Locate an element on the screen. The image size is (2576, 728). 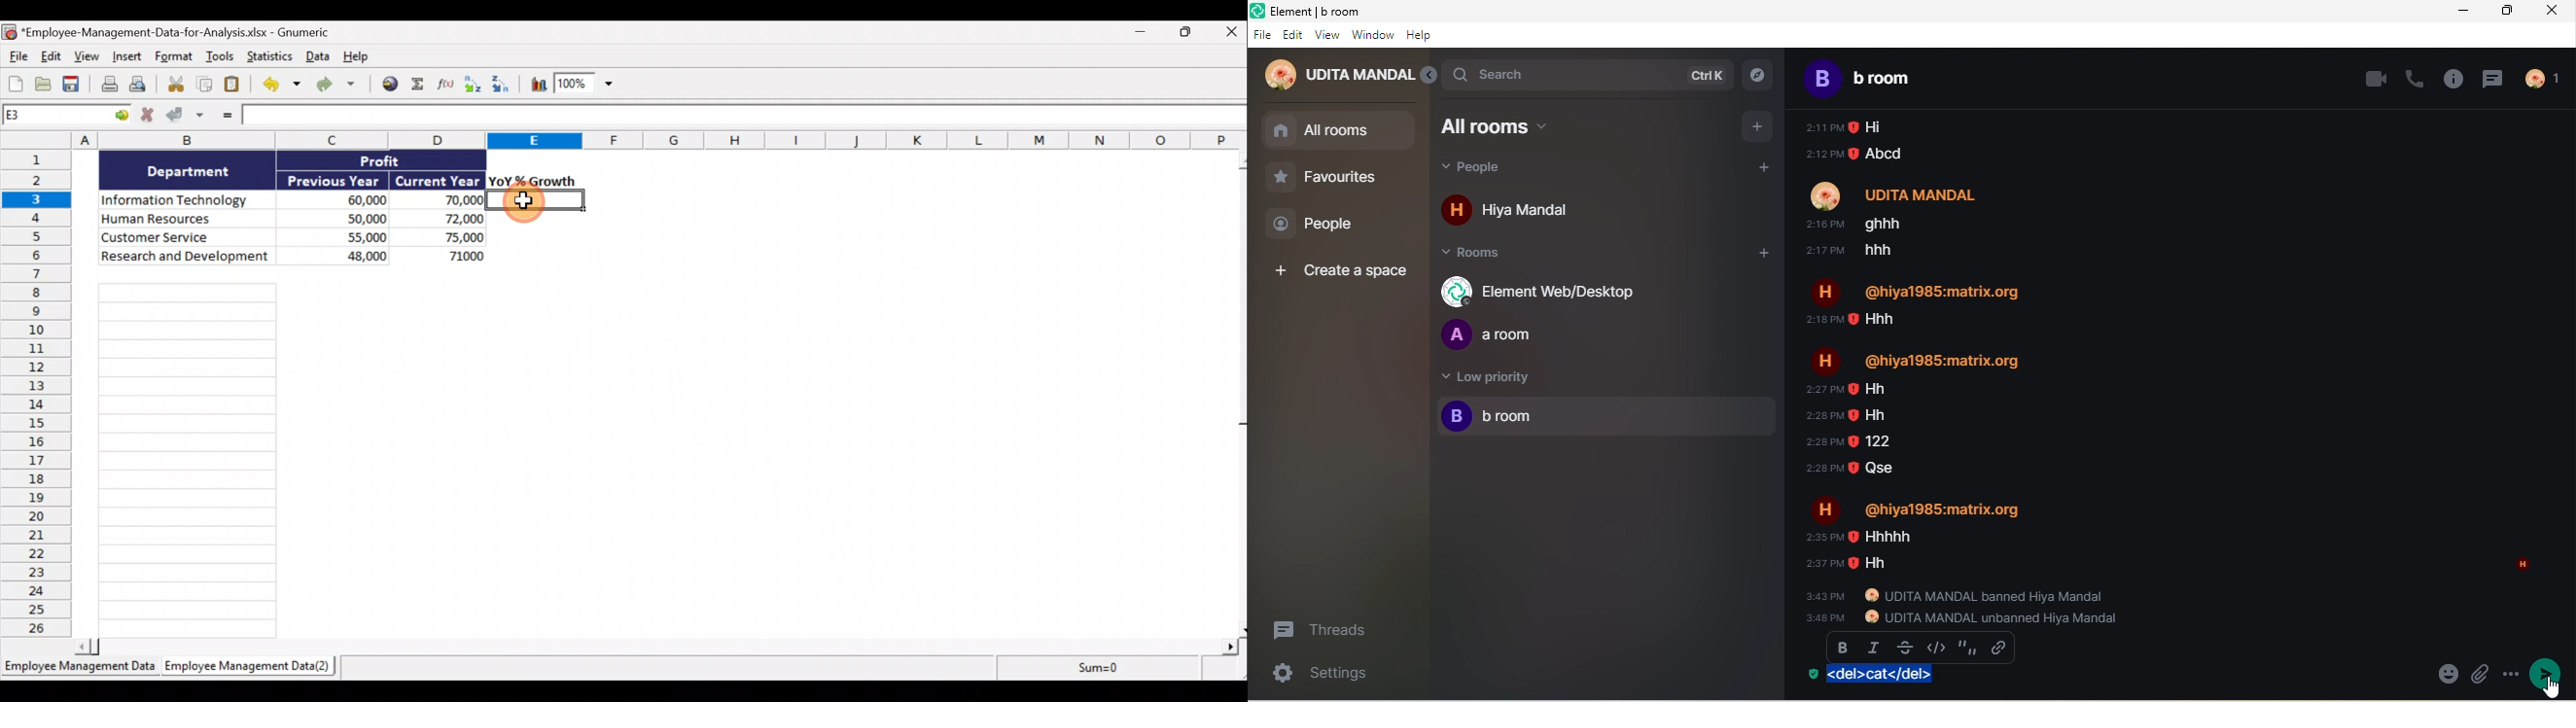
add people is located at coordinates (1769, 170).